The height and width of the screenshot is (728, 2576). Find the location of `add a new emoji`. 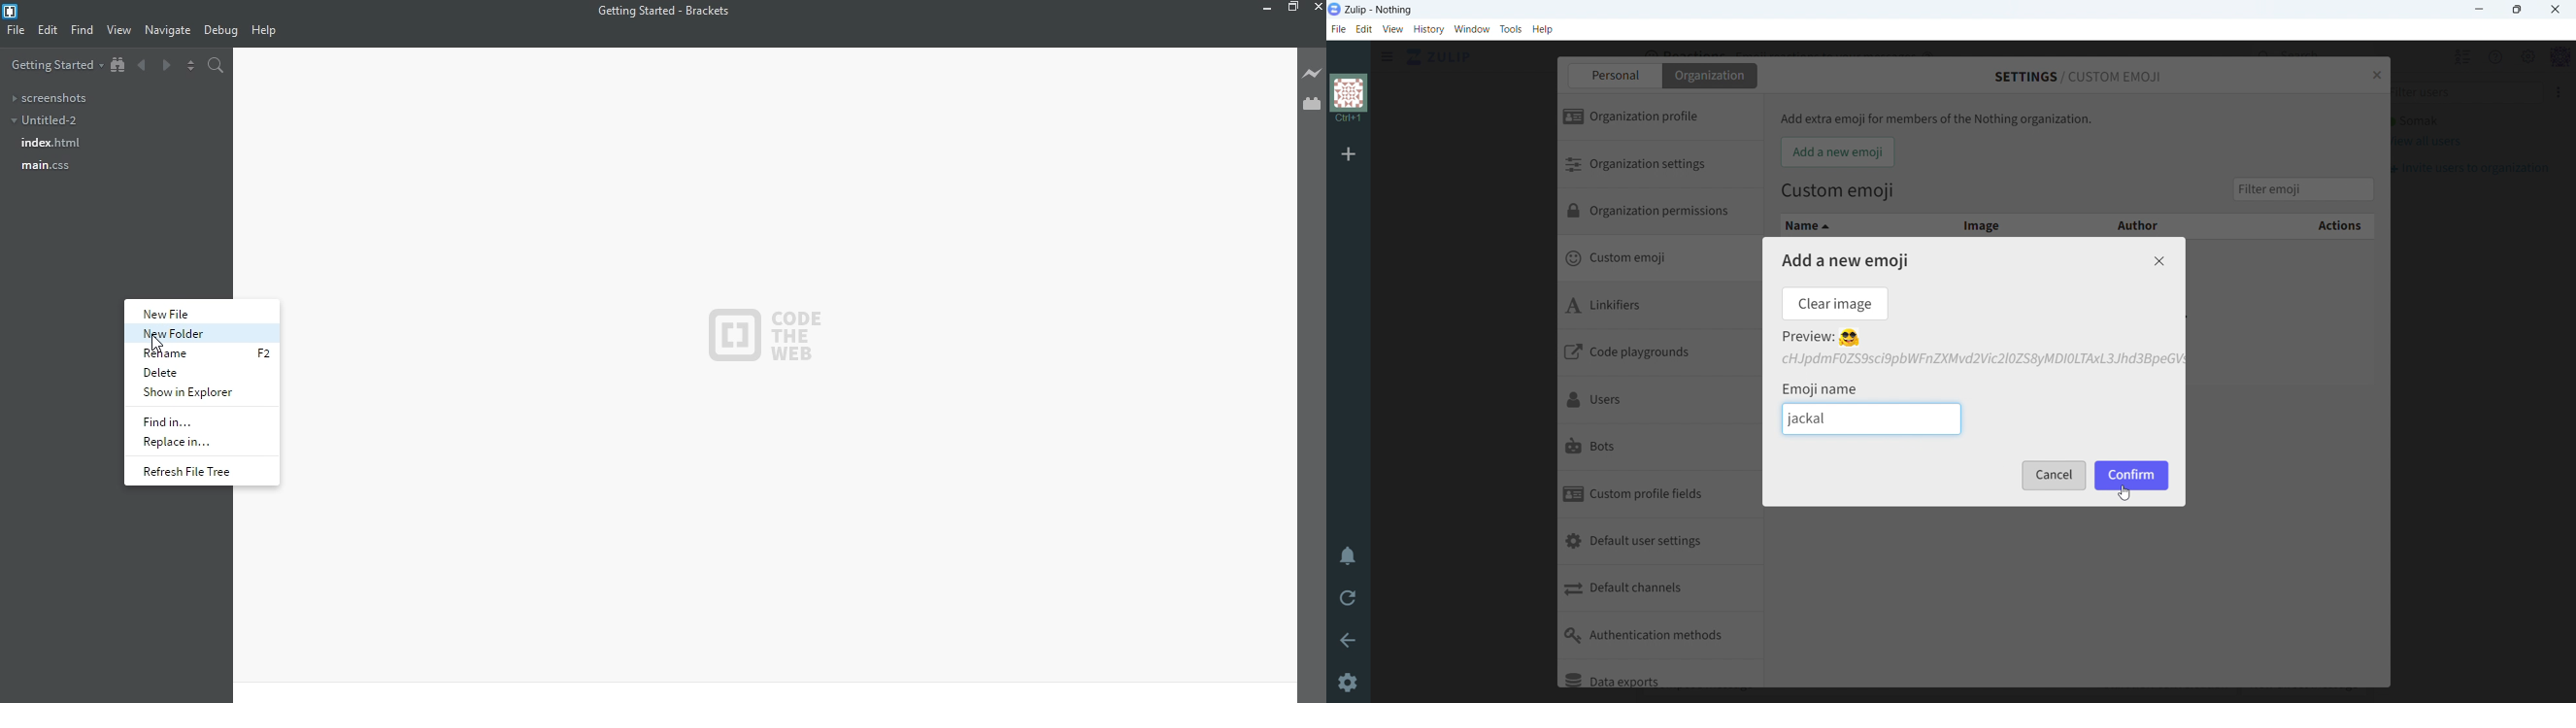

add a new emoji is located at coordinates (1845, 260).